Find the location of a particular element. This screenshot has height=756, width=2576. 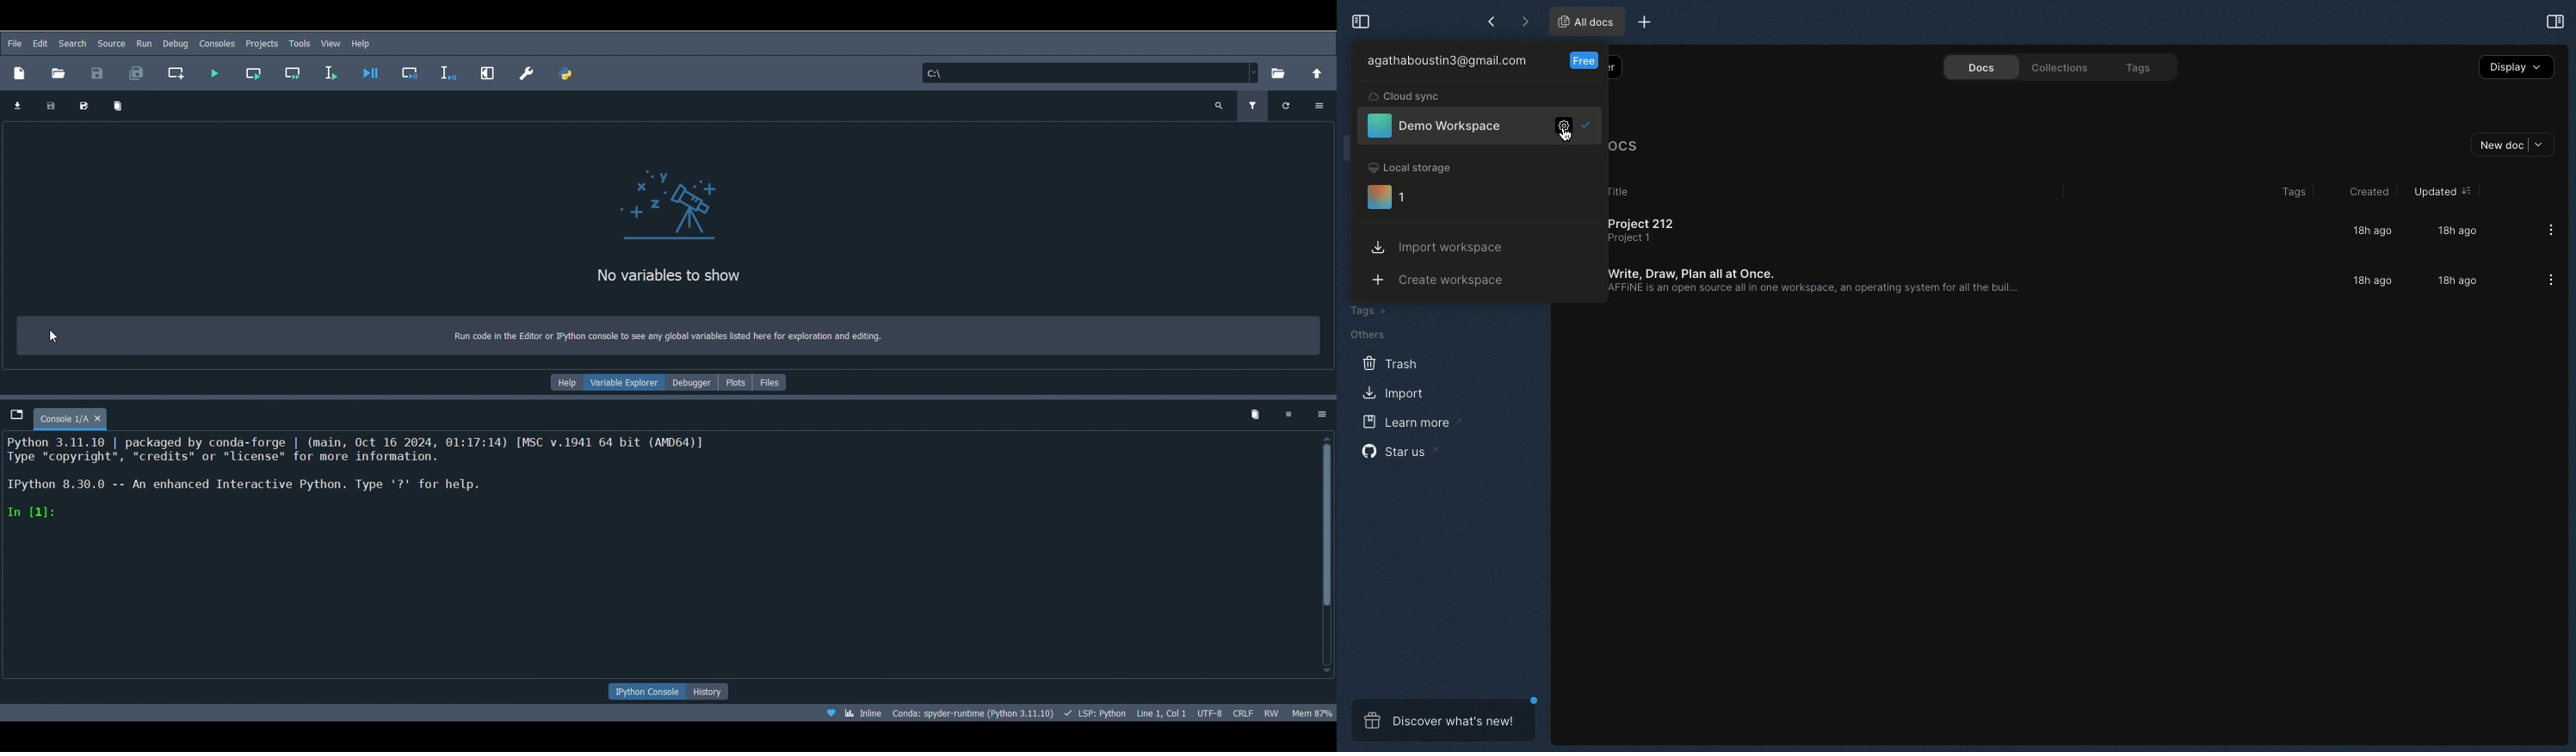

Search is located at coordinates (111, 44).